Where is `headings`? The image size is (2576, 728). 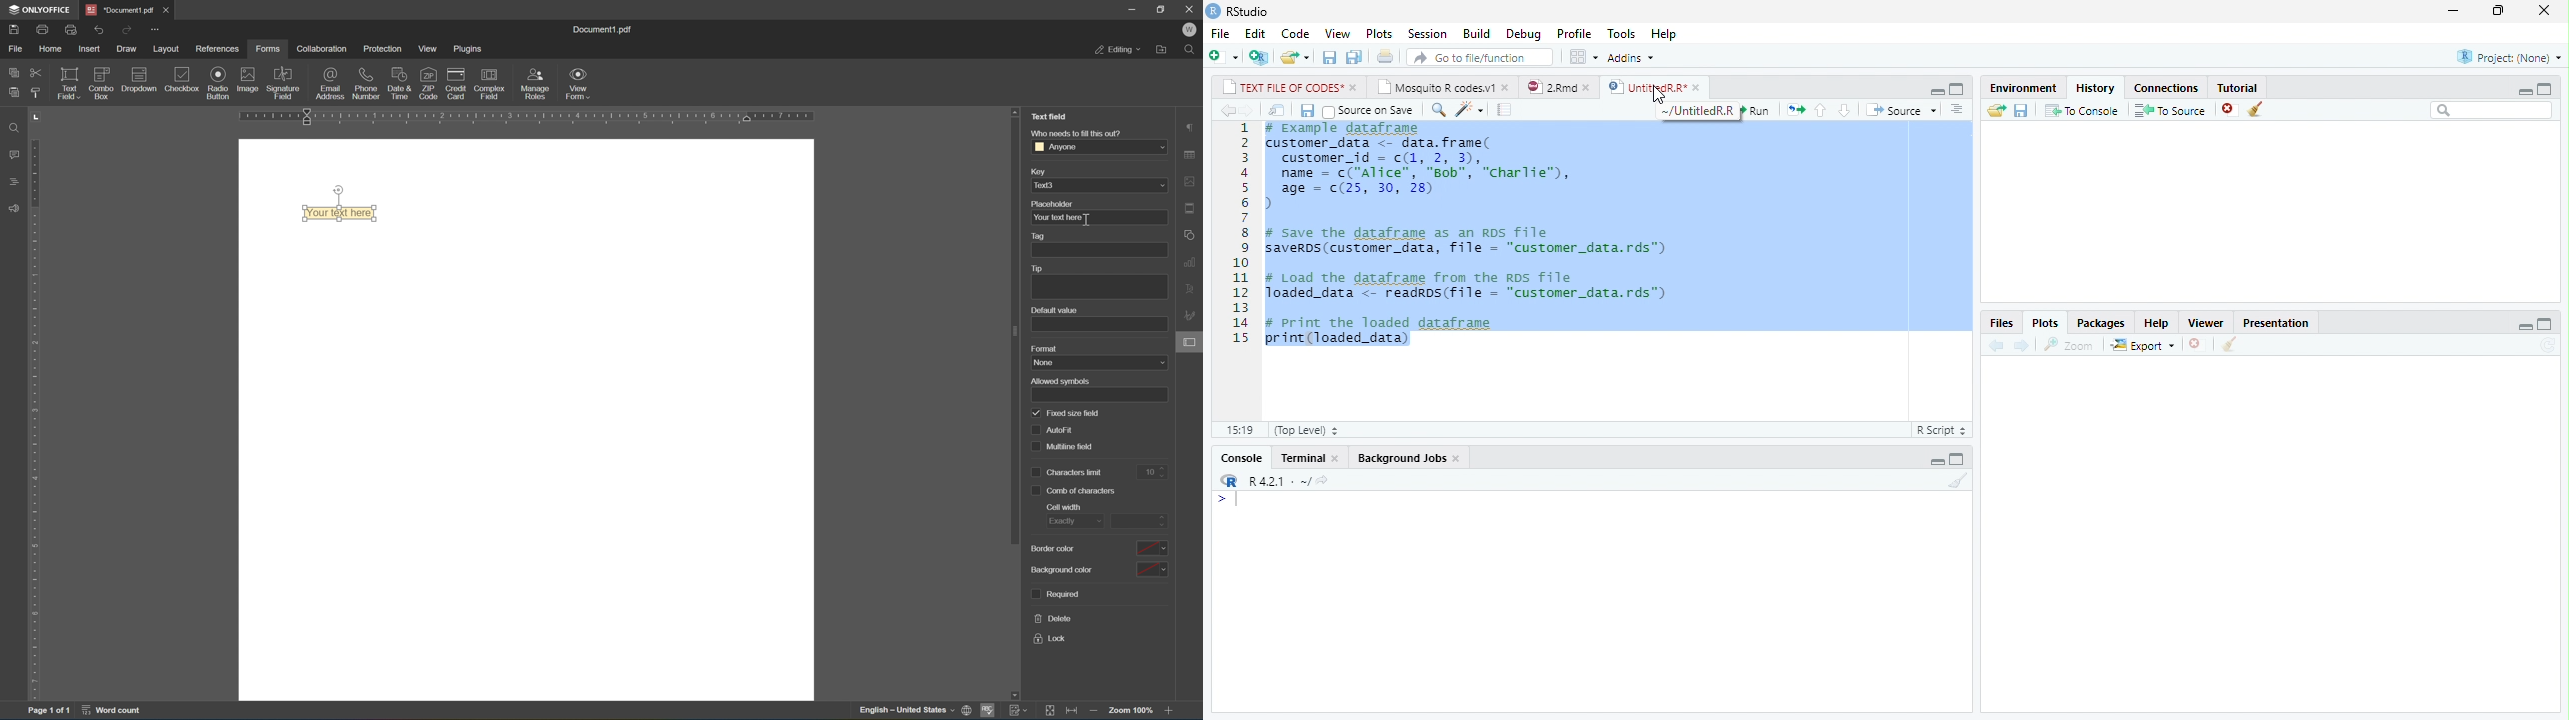 headings is located at coordinates (12, 182).